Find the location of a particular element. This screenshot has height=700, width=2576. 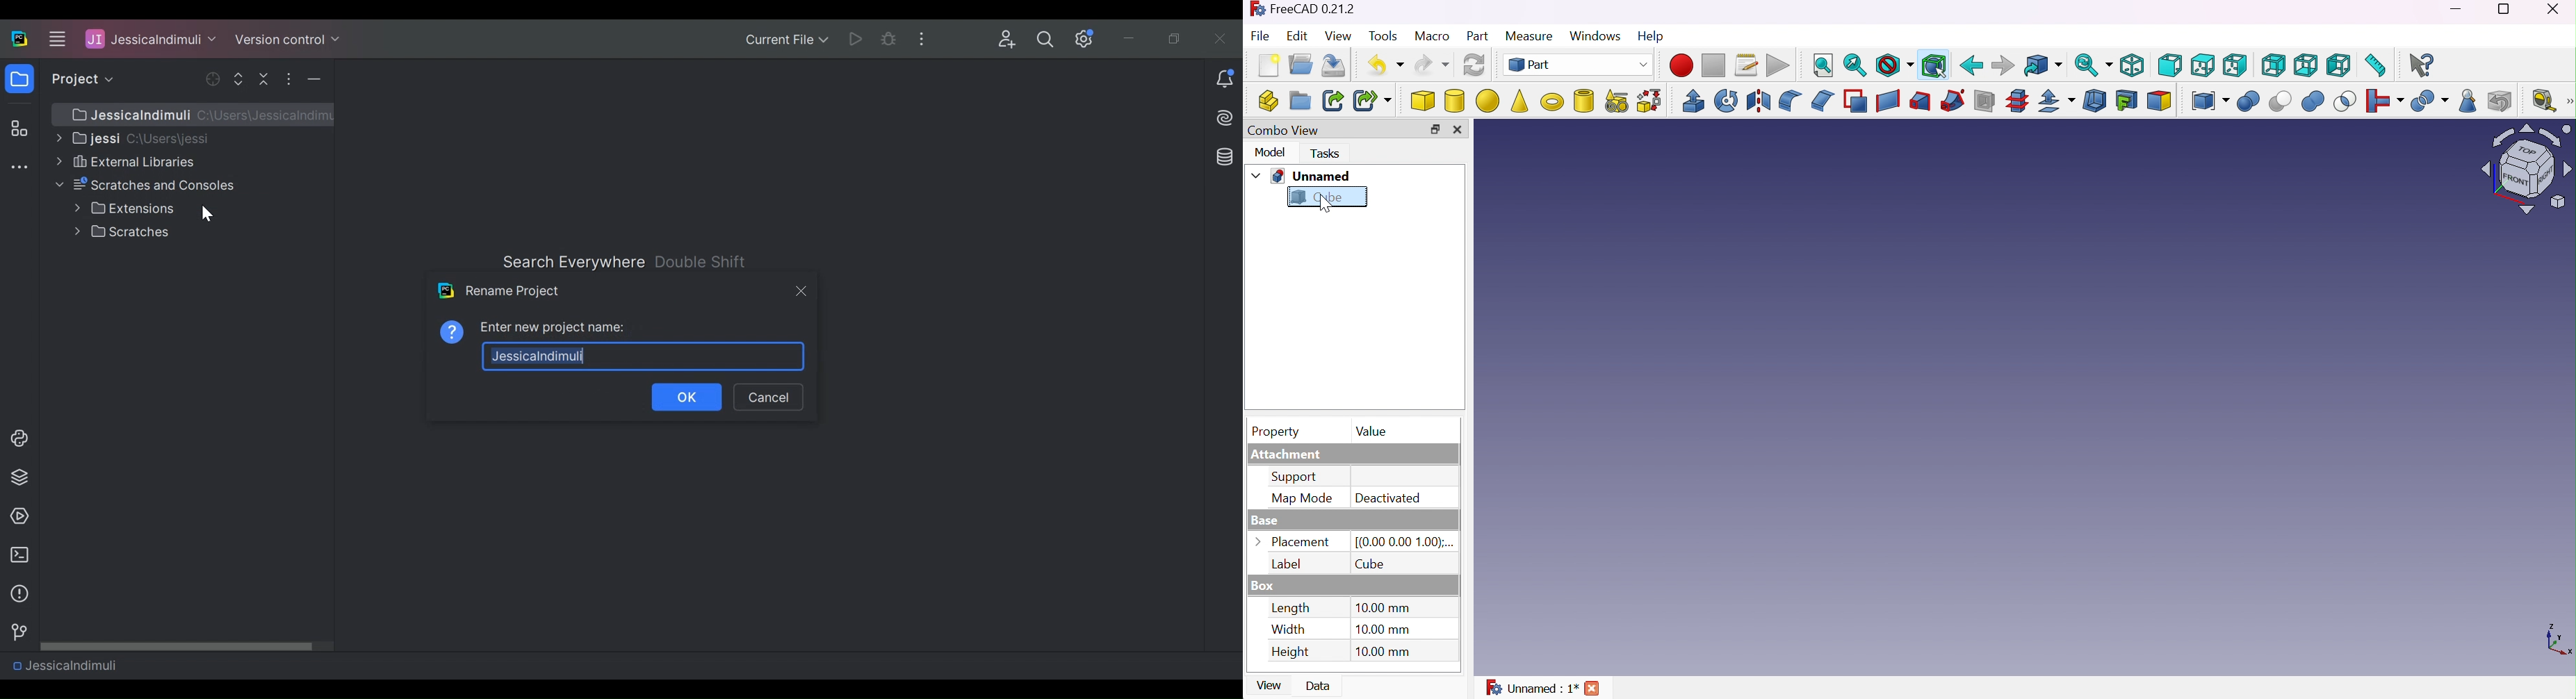

Torus is located at coordinates (1552, 101).